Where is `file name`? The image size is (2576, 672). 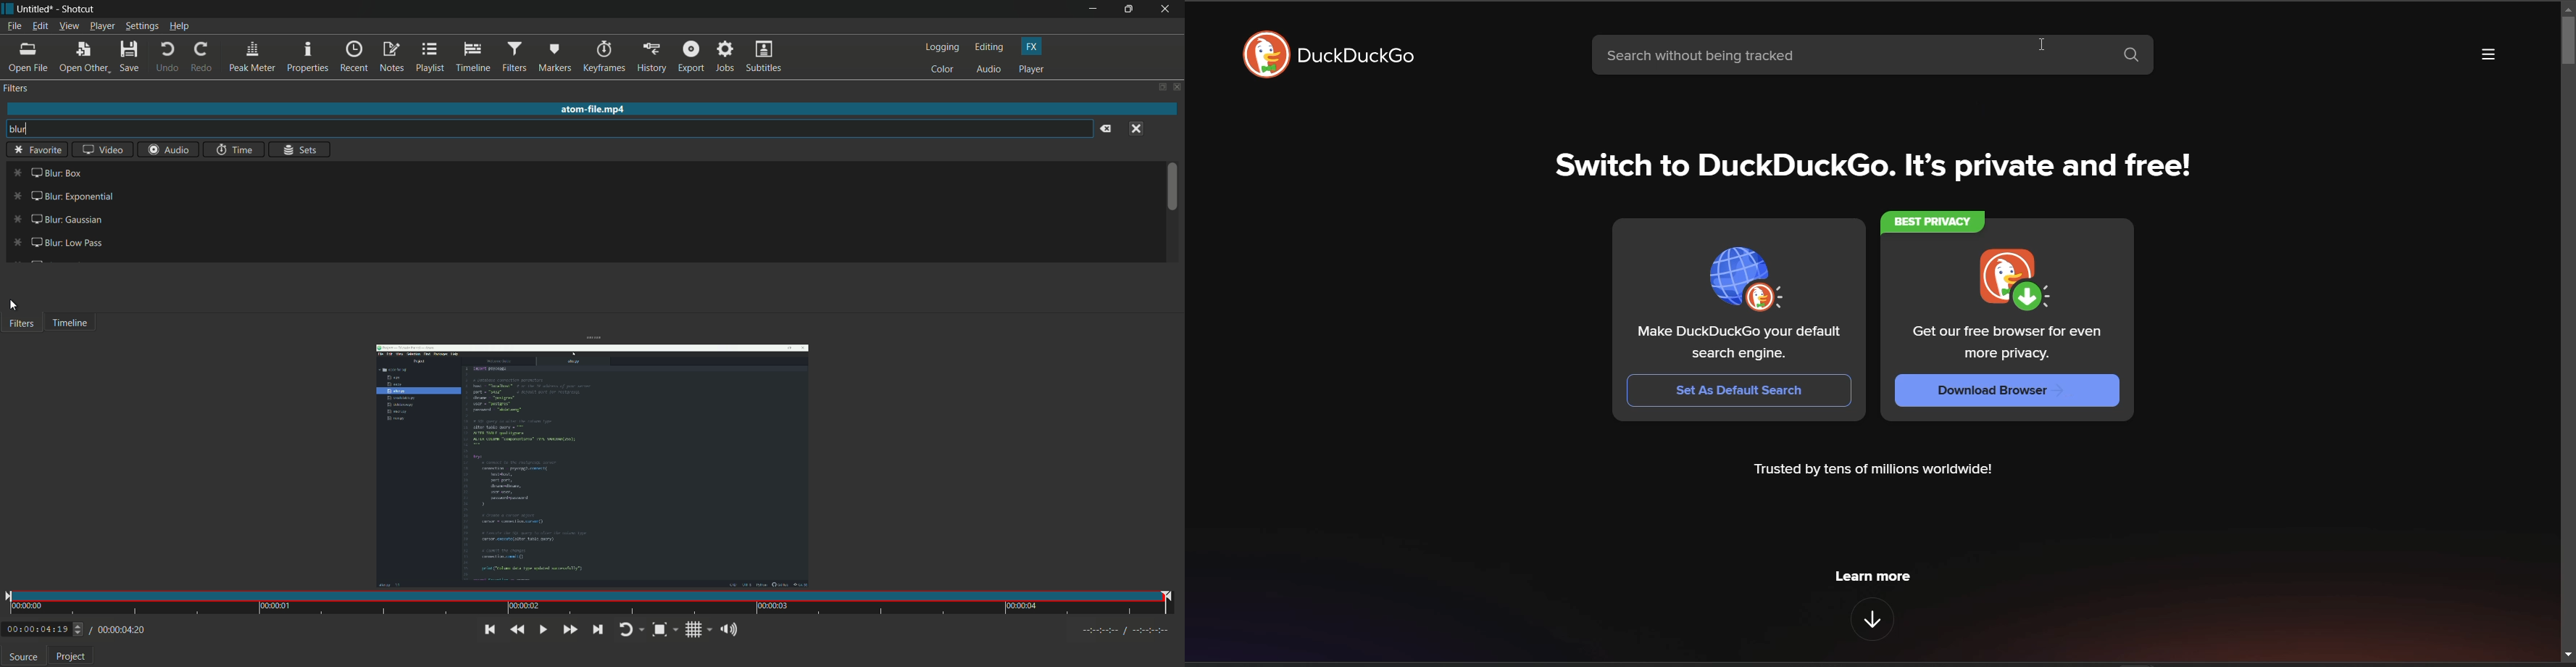 file name is located at coordinates (33, 10).